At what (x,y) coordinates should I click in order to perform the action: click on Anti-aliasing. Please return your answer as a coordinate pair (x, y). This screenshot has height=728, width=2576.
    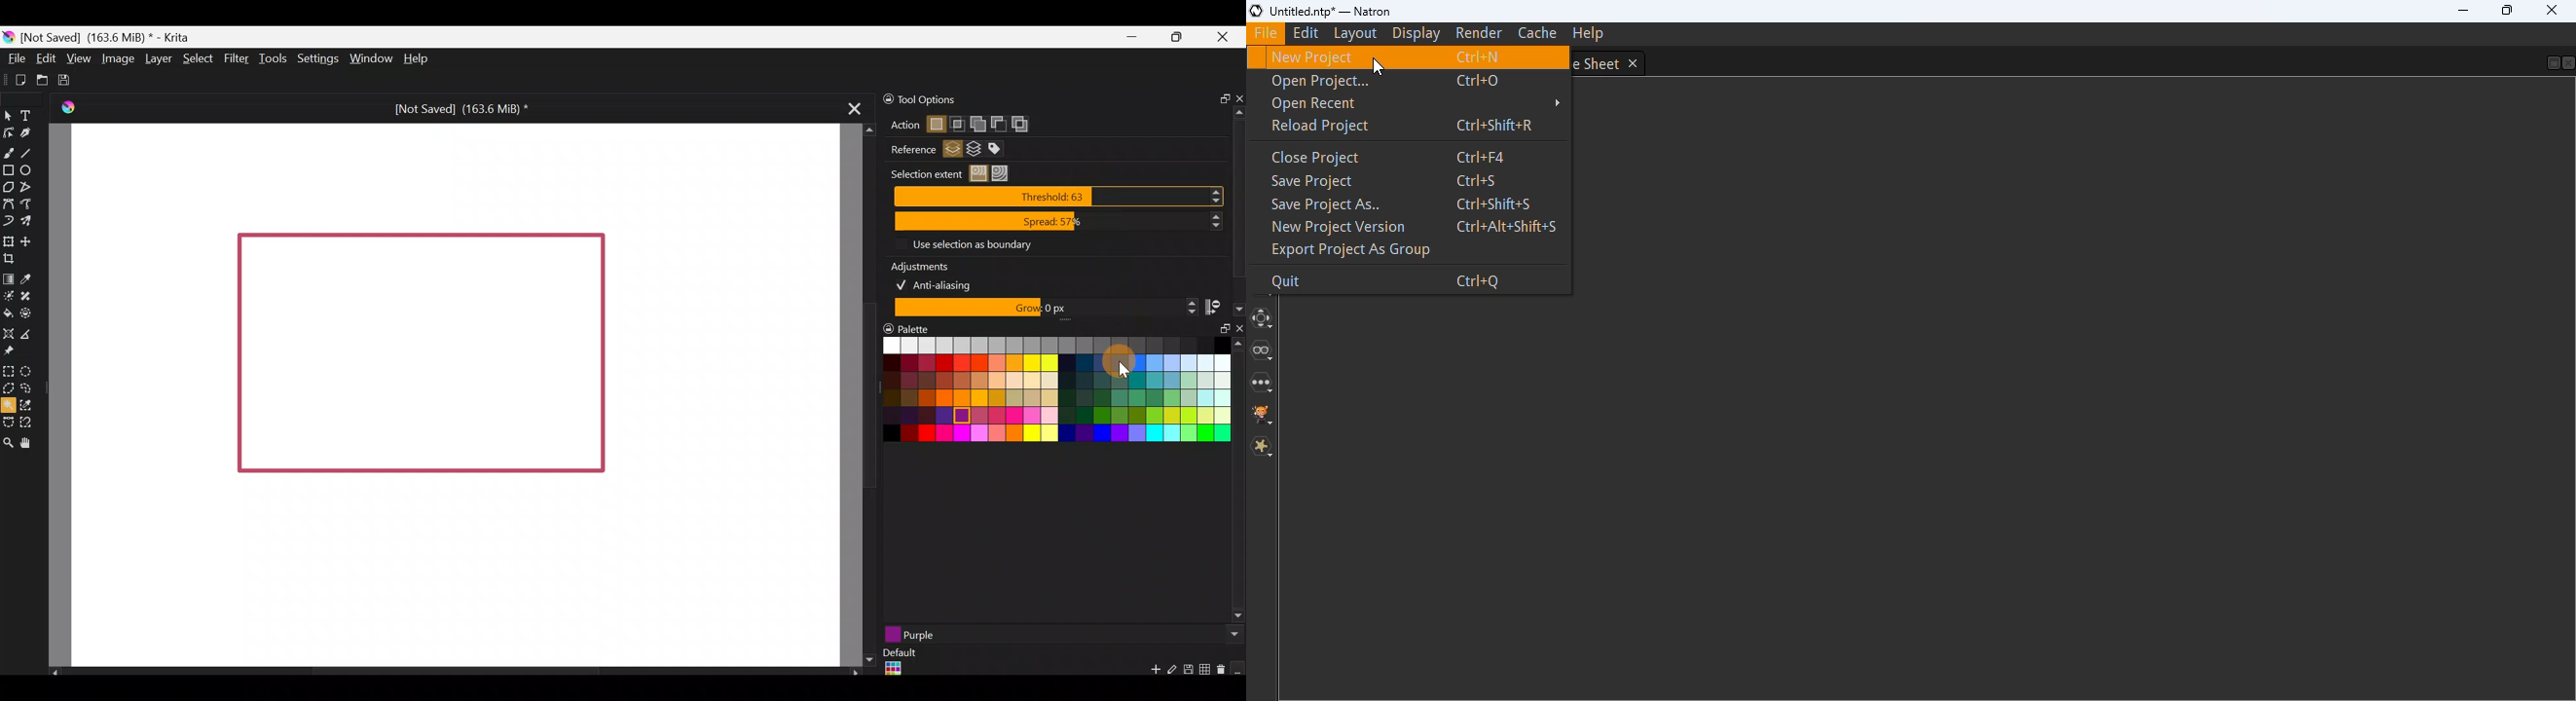
    Looking at the image, I should click on (942, 284).